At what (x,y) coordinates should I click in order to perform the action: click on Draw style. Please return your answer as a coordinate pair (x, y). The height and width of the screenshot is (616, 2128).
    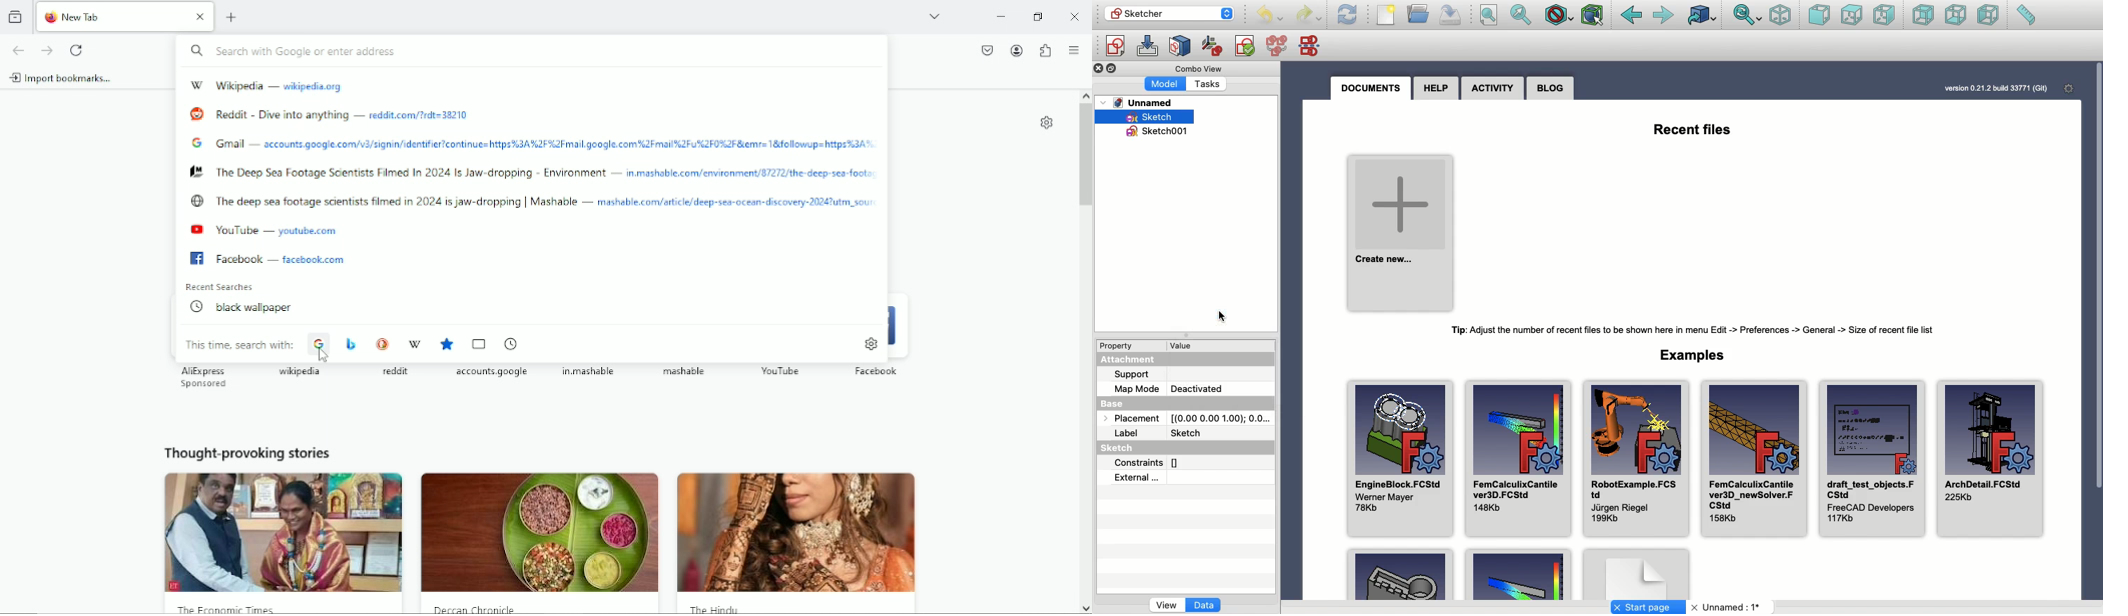
    Looking at the image, I should click on (1558, 17).